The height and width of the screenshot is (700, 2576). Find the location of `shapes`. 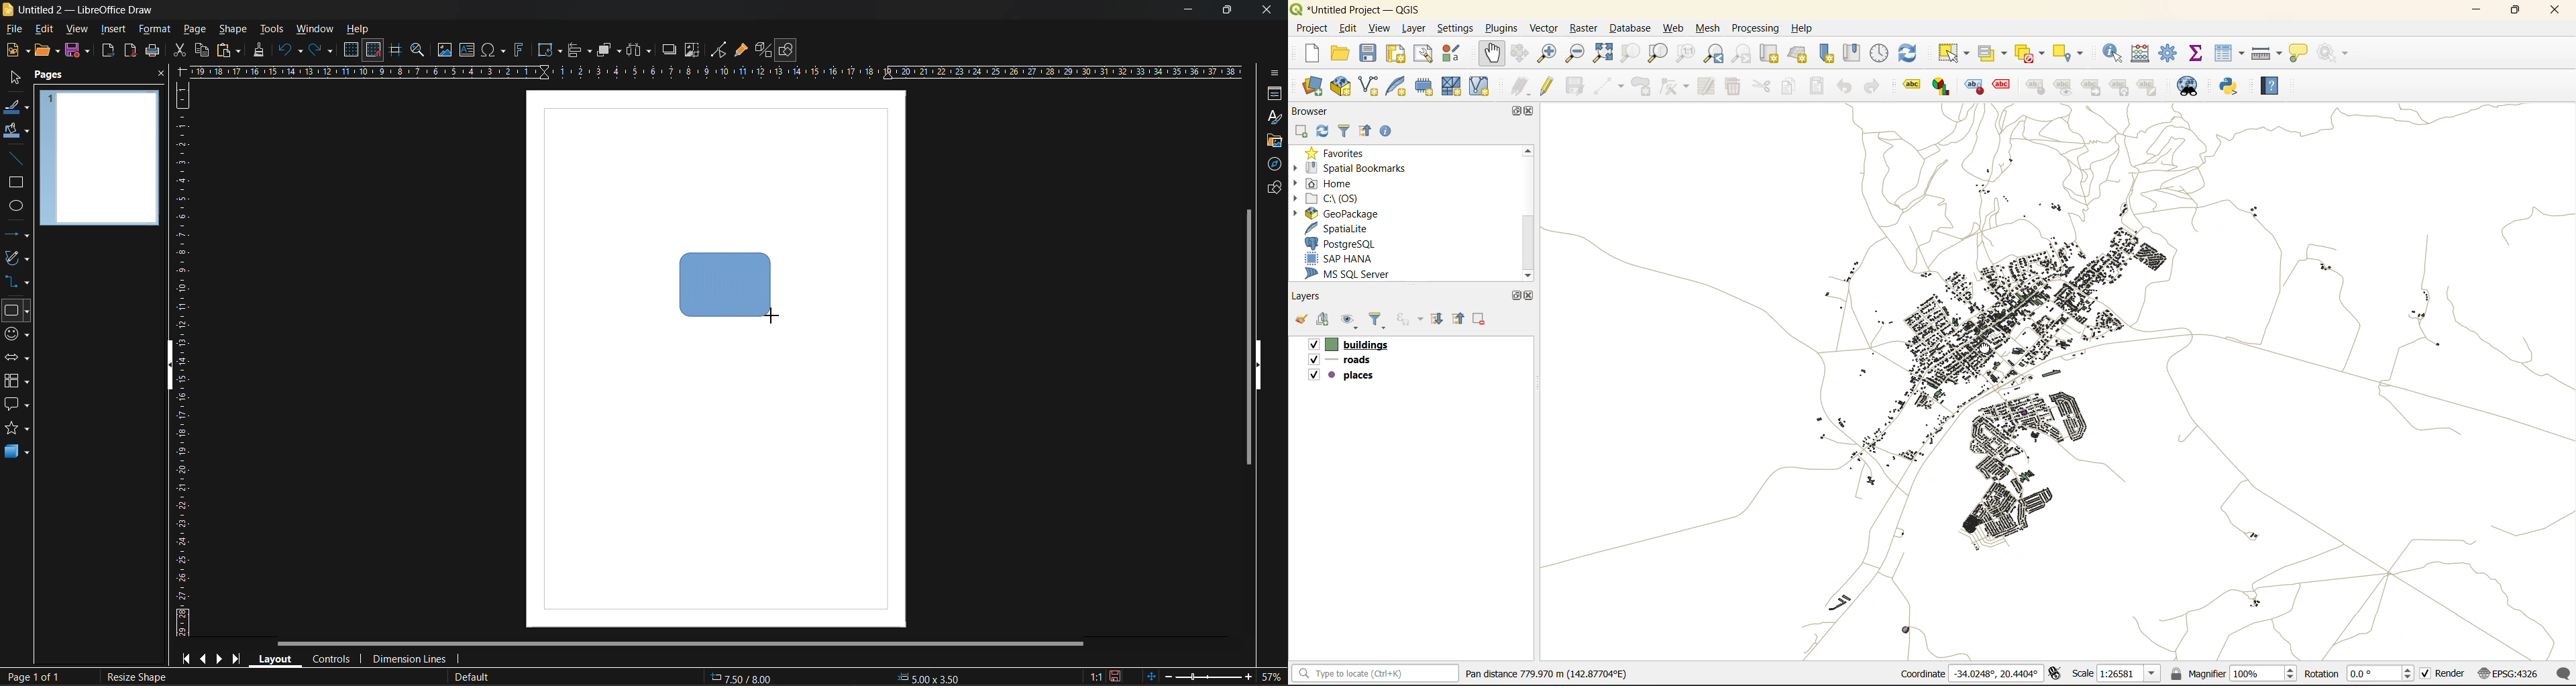

shapes is located at coordinates (1273, 187).